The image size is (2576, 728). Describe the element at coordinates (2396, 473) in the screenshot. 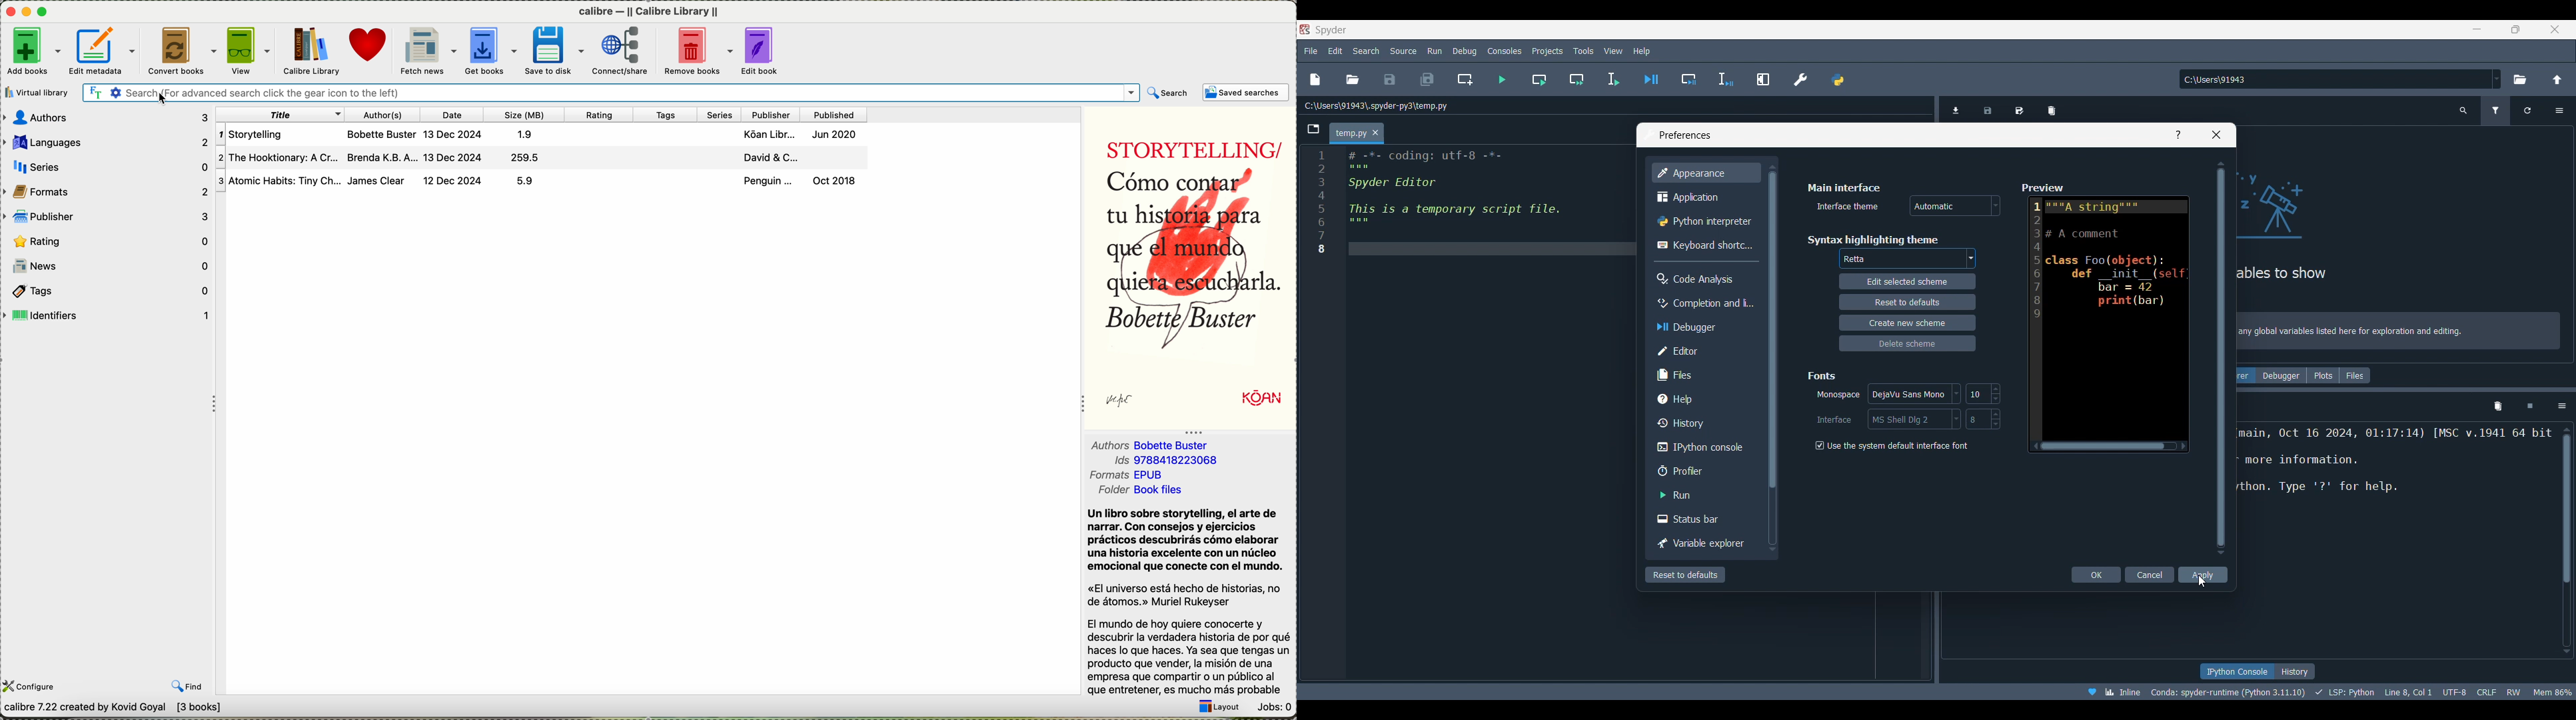

I see `ipython console pane` at that location.